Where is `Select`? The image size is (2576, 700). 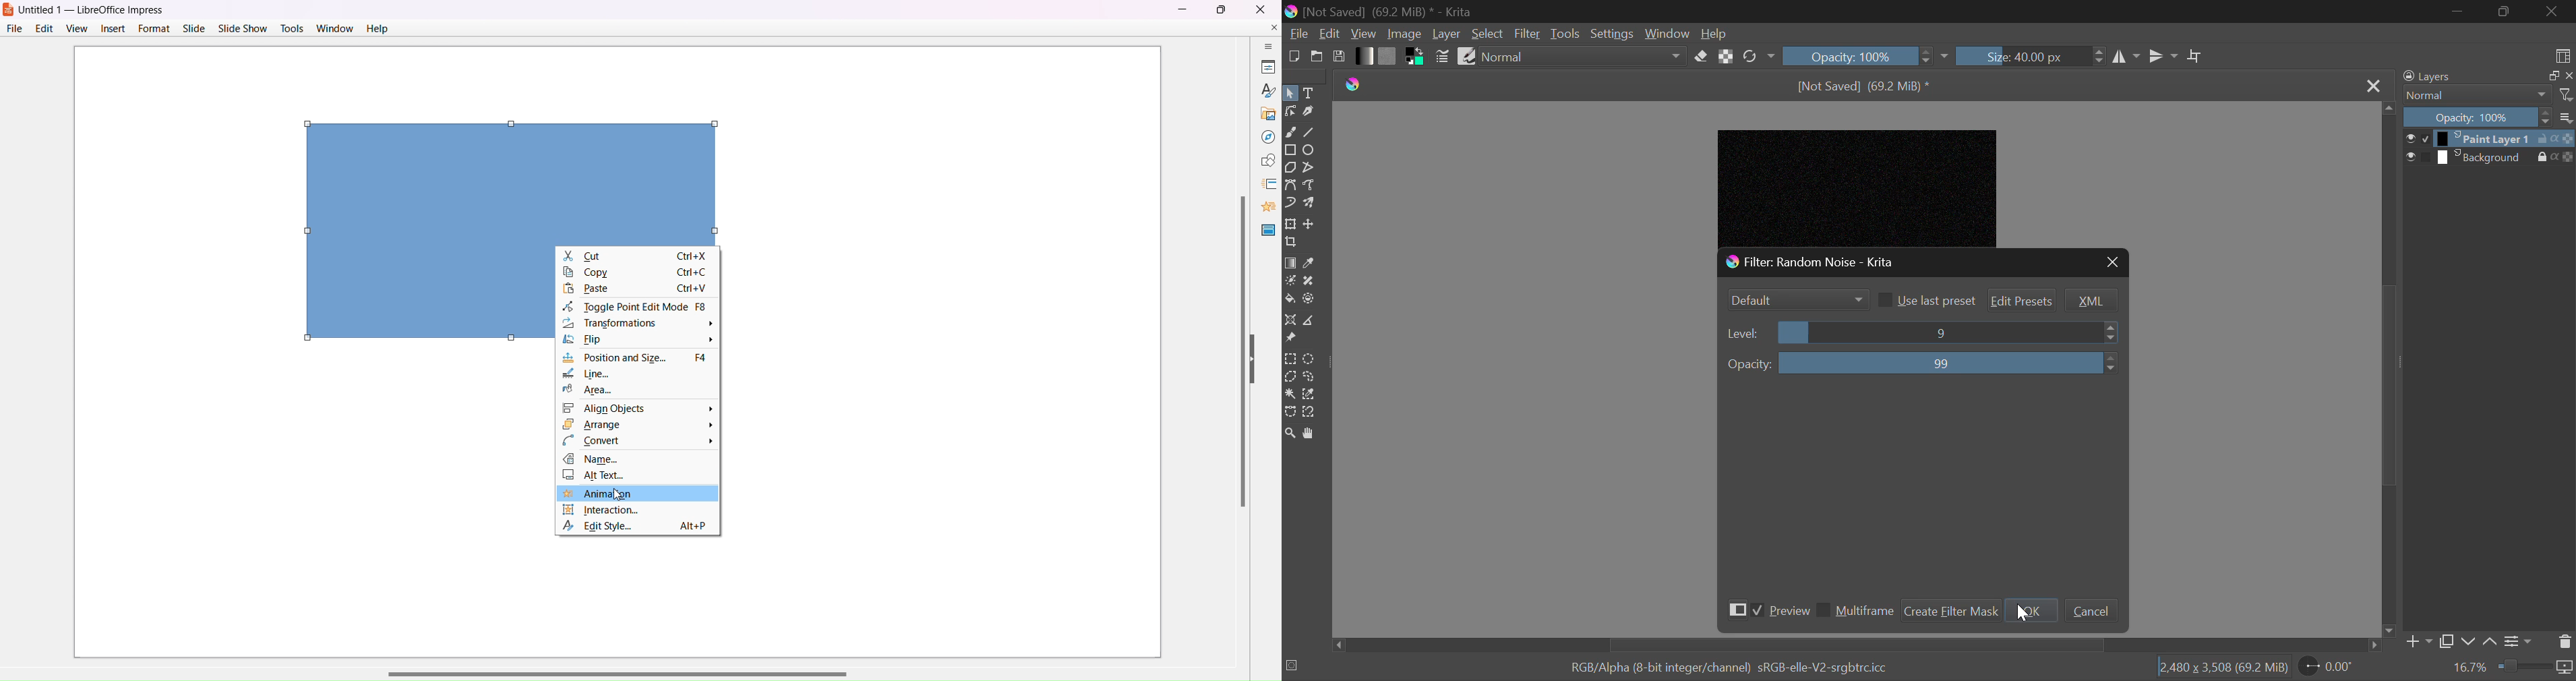 Select is located at coordinates (1290, 94).